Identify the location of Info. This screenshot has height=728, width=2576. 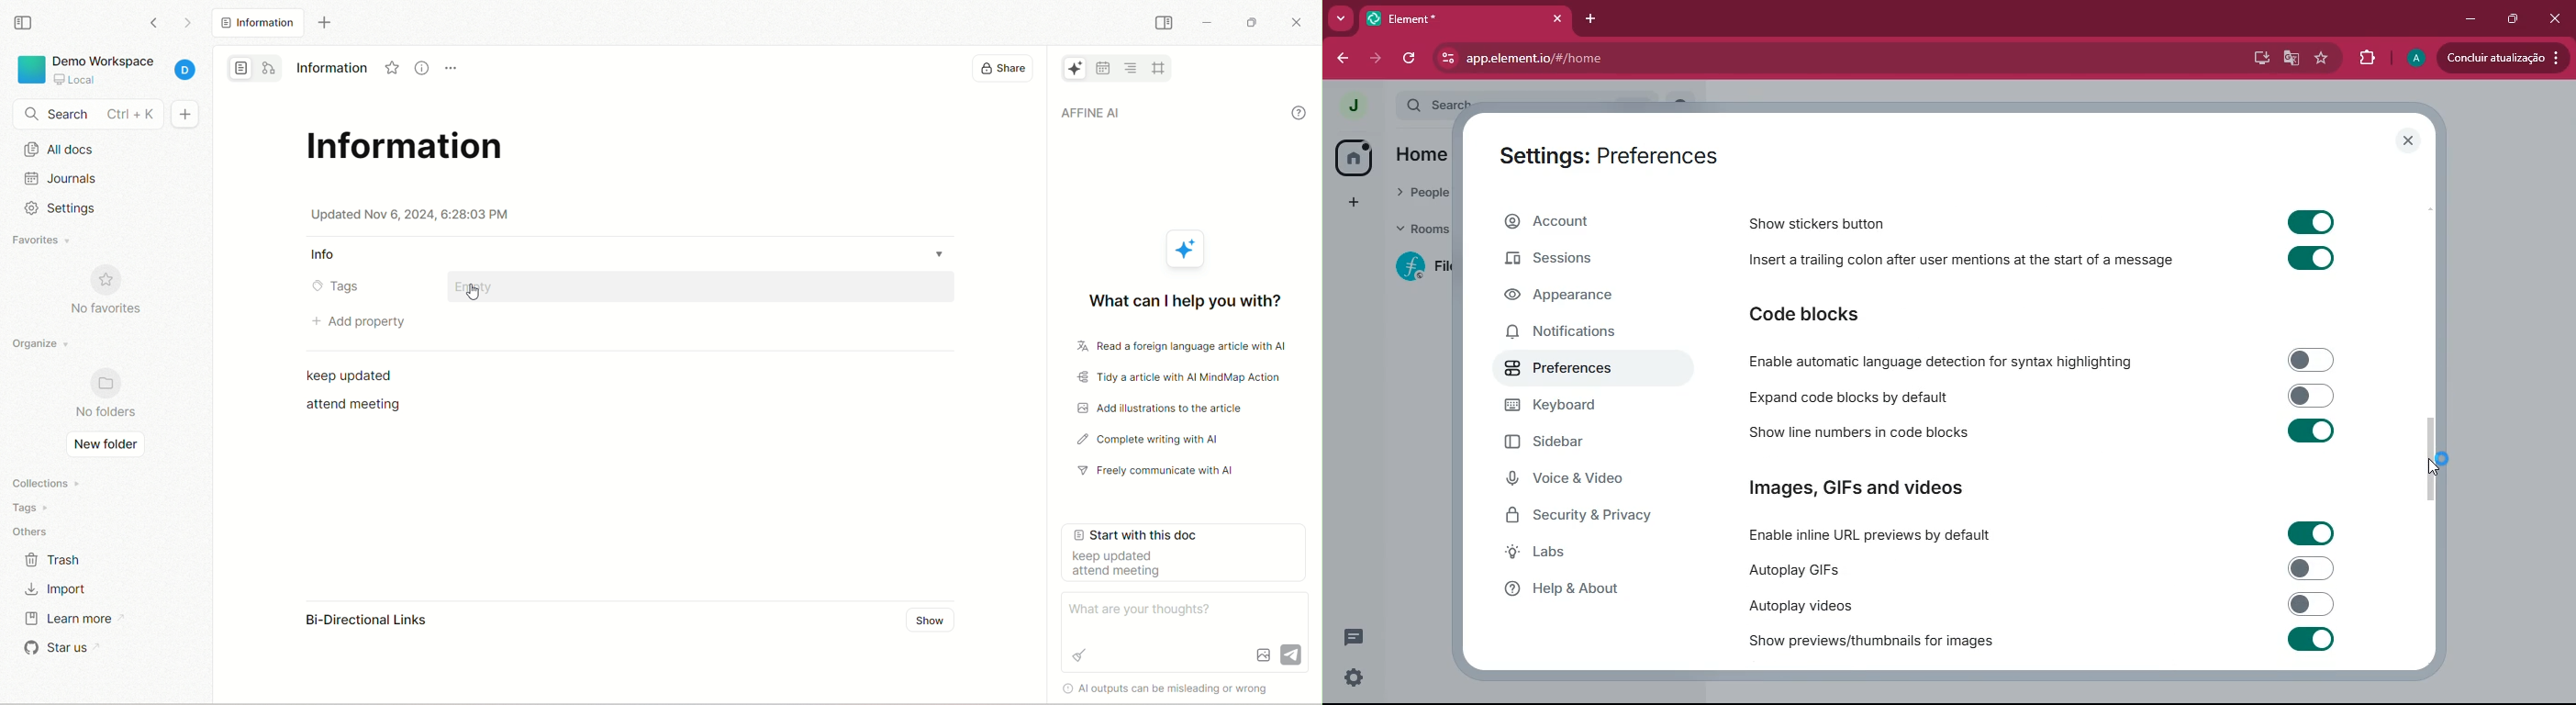
(326, 255).